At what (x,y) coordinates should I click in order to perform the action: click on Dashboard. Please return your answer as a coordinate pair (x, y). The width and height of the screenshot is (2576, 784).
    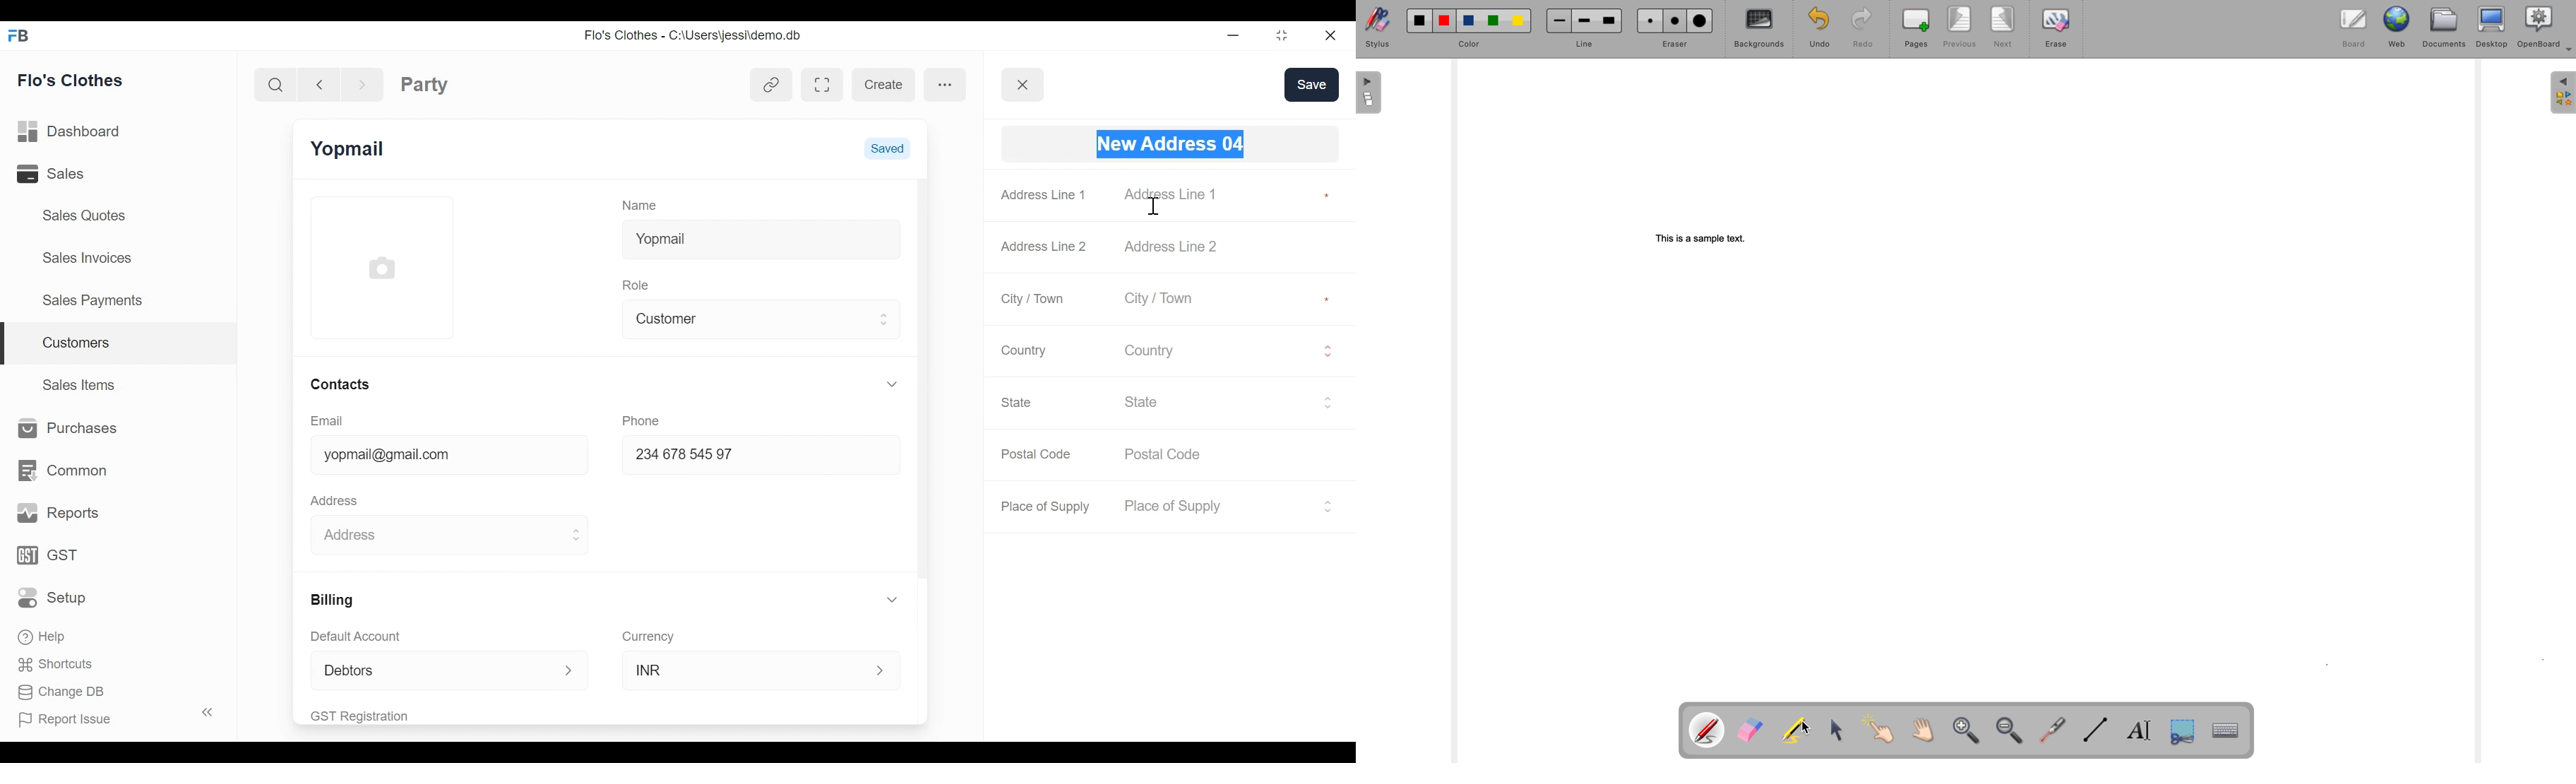
    Looking at the image, I should click on (73, 132).